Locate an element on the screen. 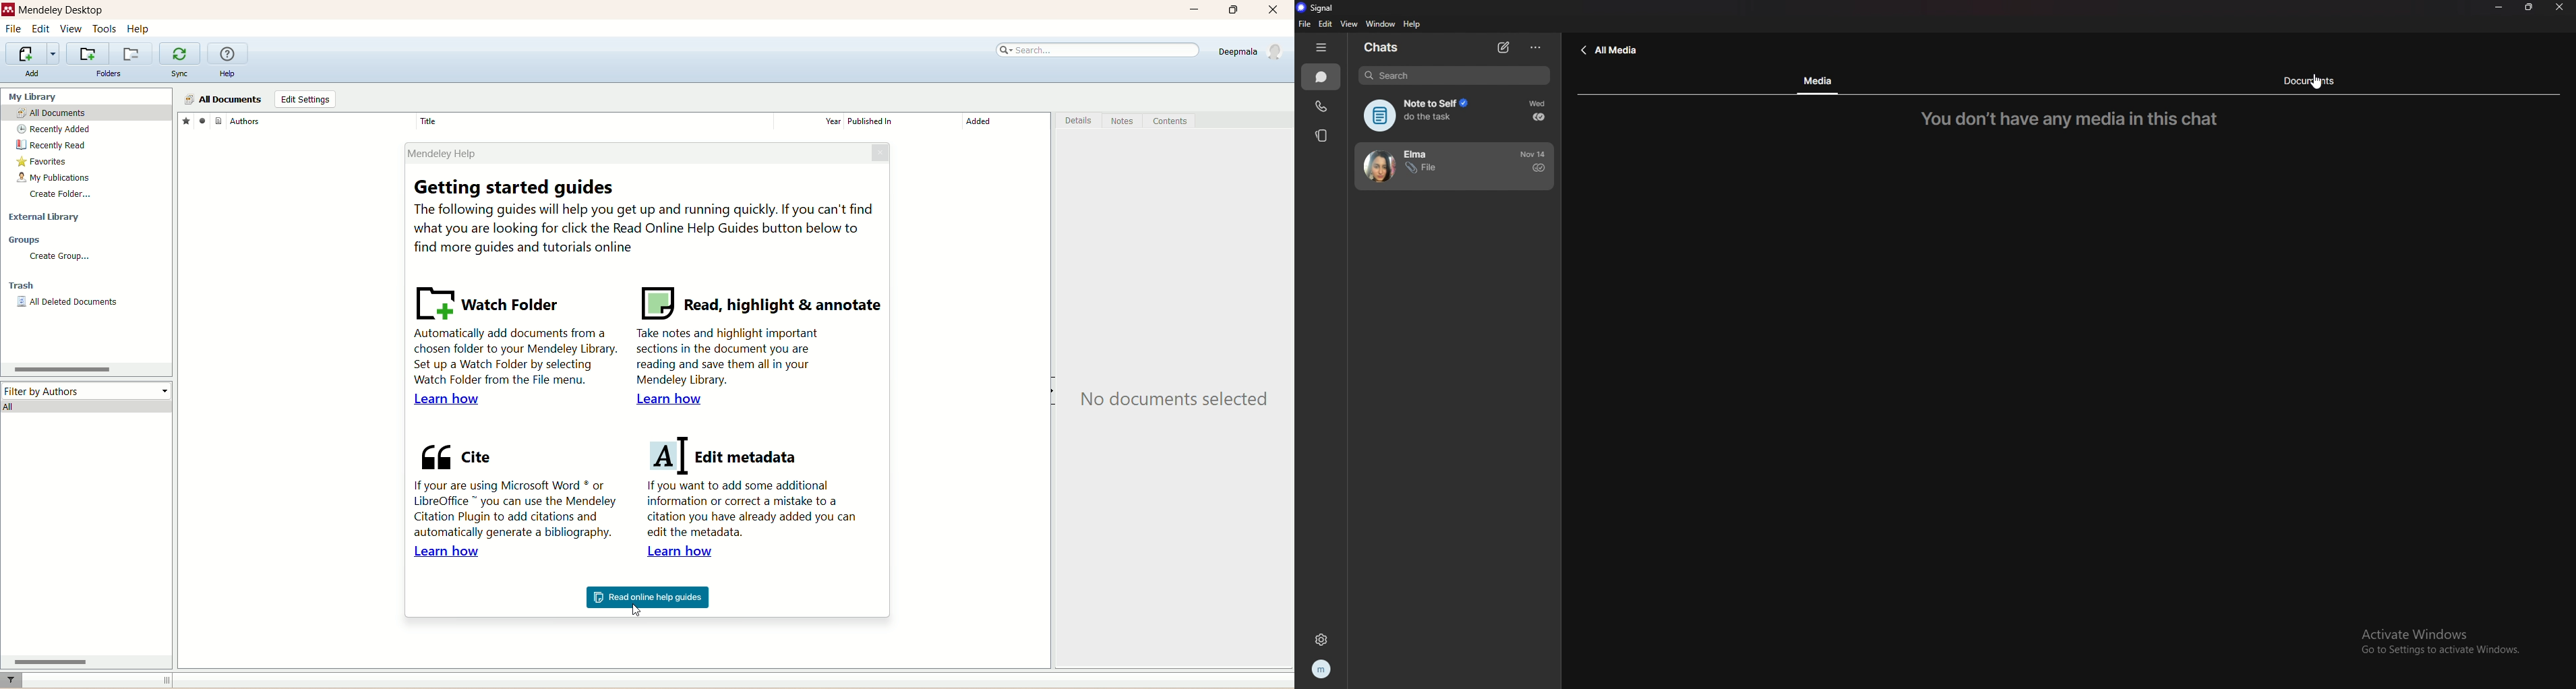  favorites is located at coordinates (42, 162).